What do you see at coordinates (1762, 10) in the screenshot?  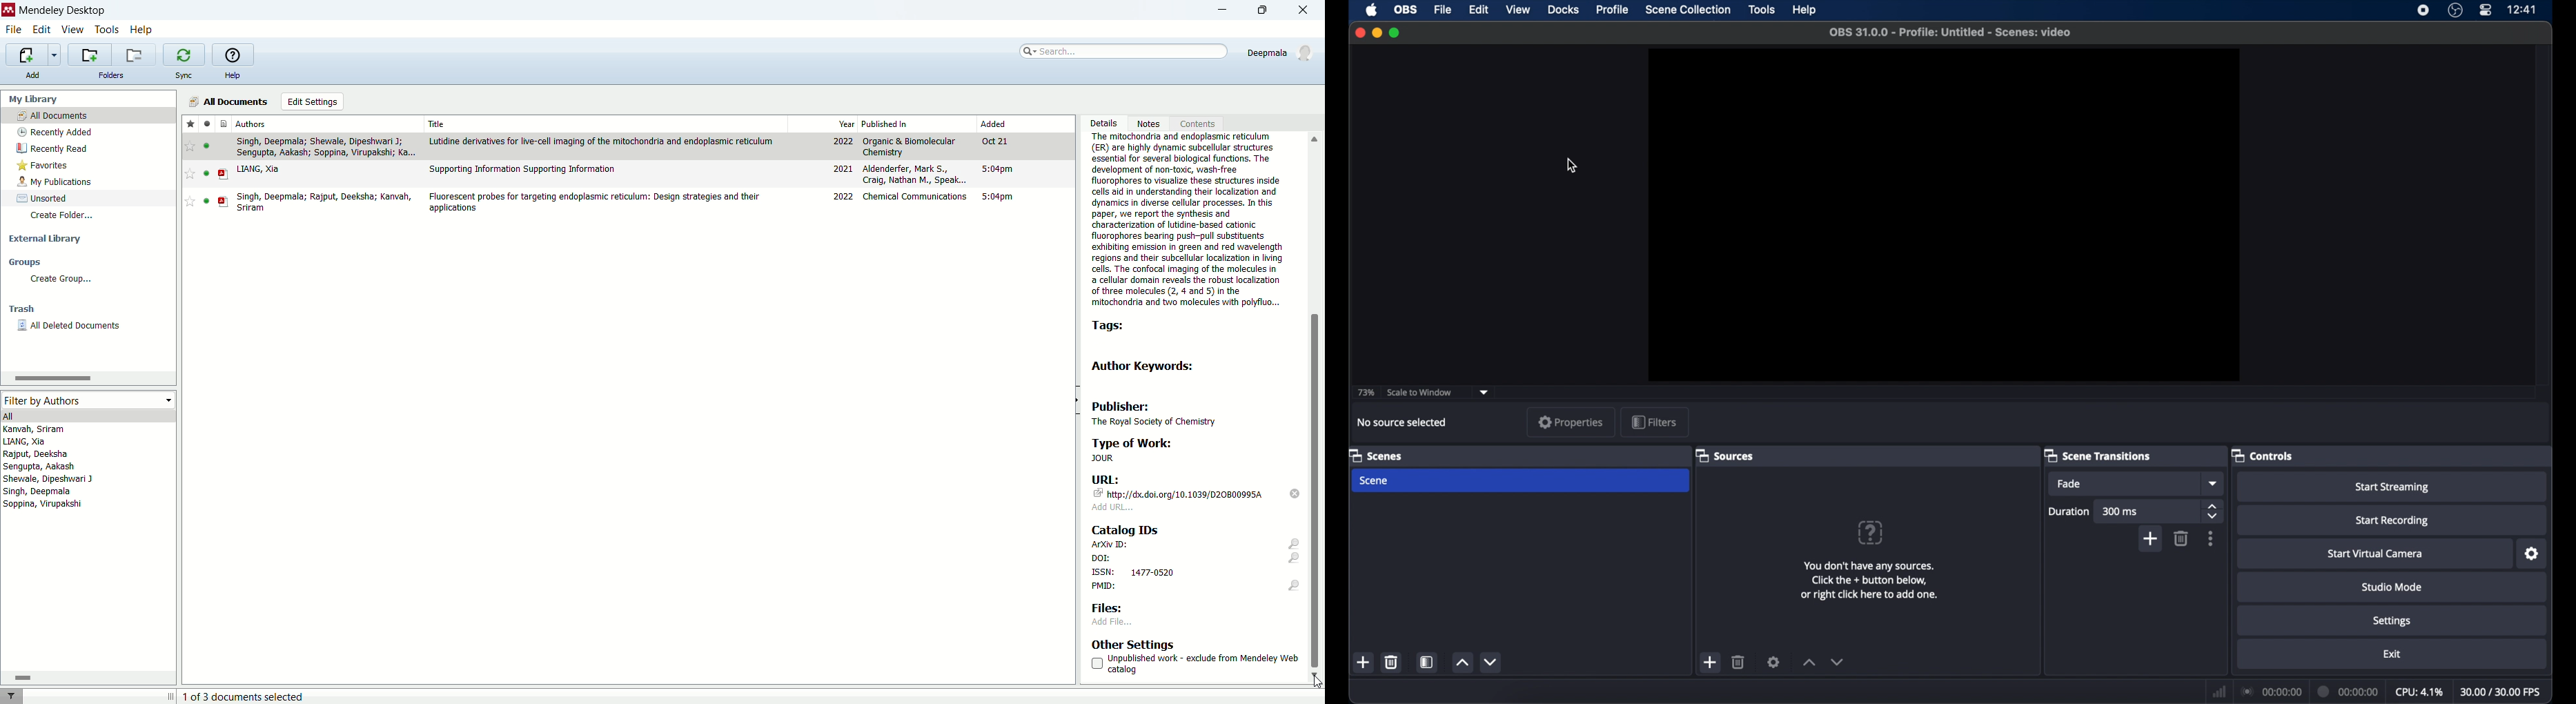 I see `tools` at bounding box center [1762, 10].